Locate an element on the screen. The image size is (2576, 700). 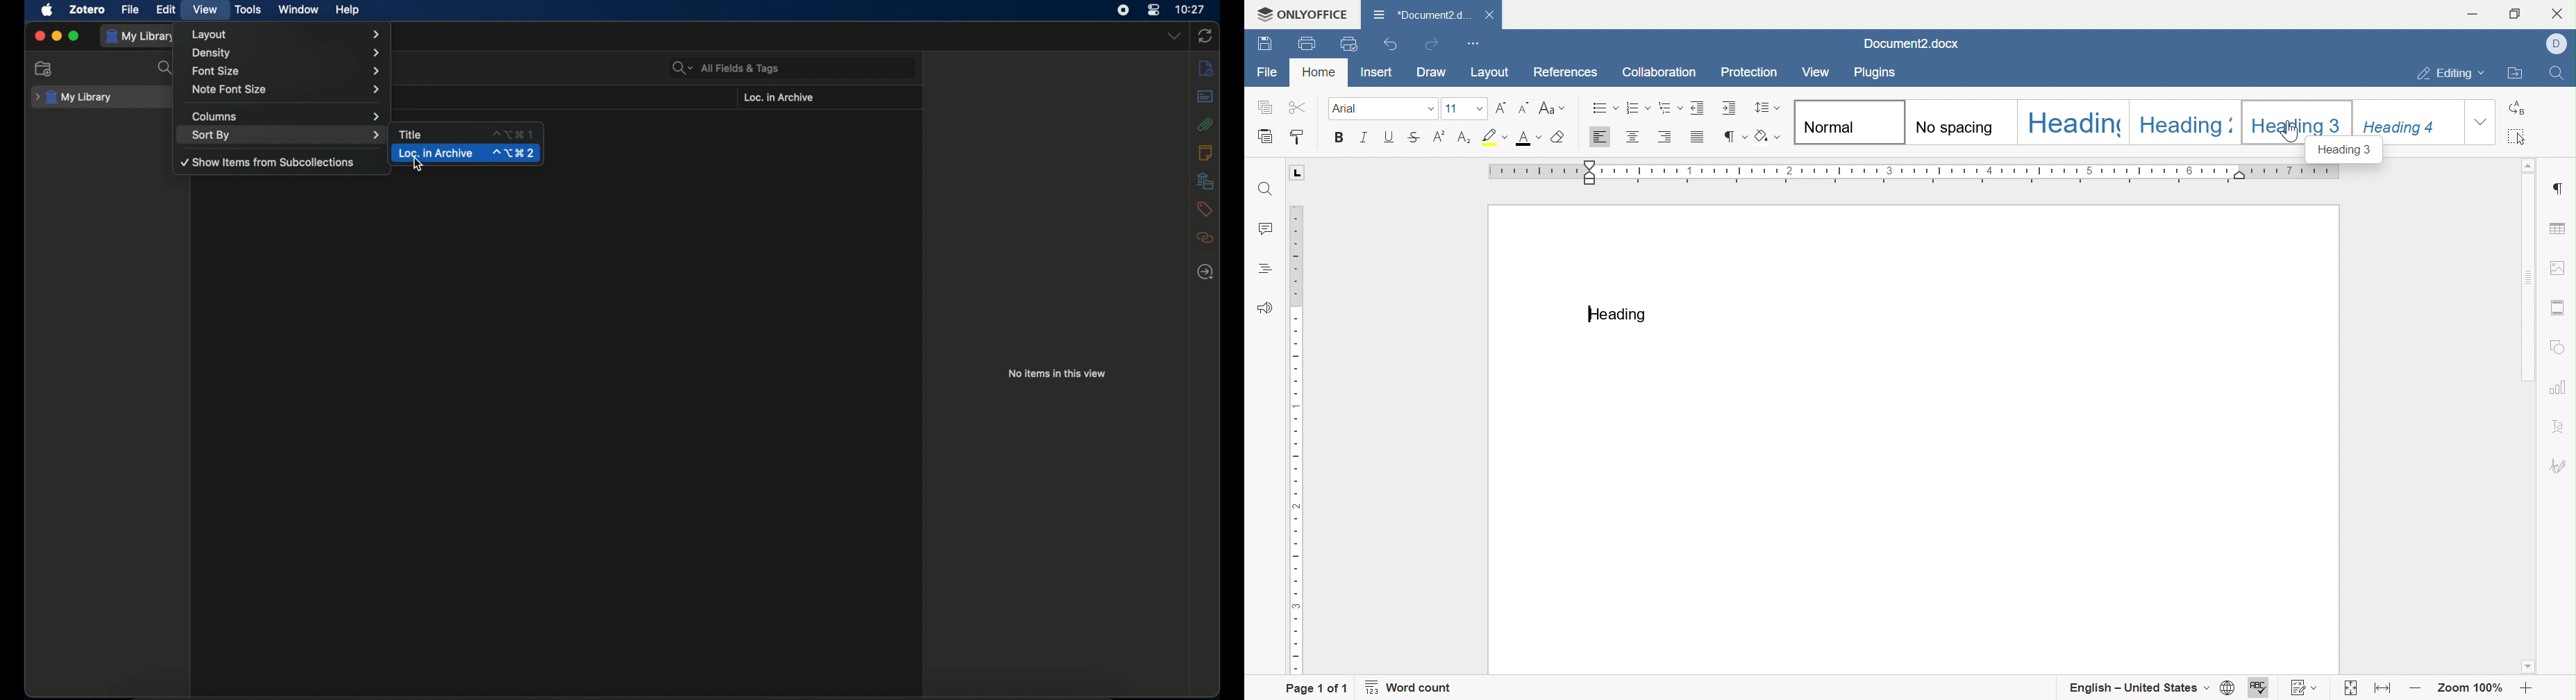
Underline is located at coordinates (1389, 138).